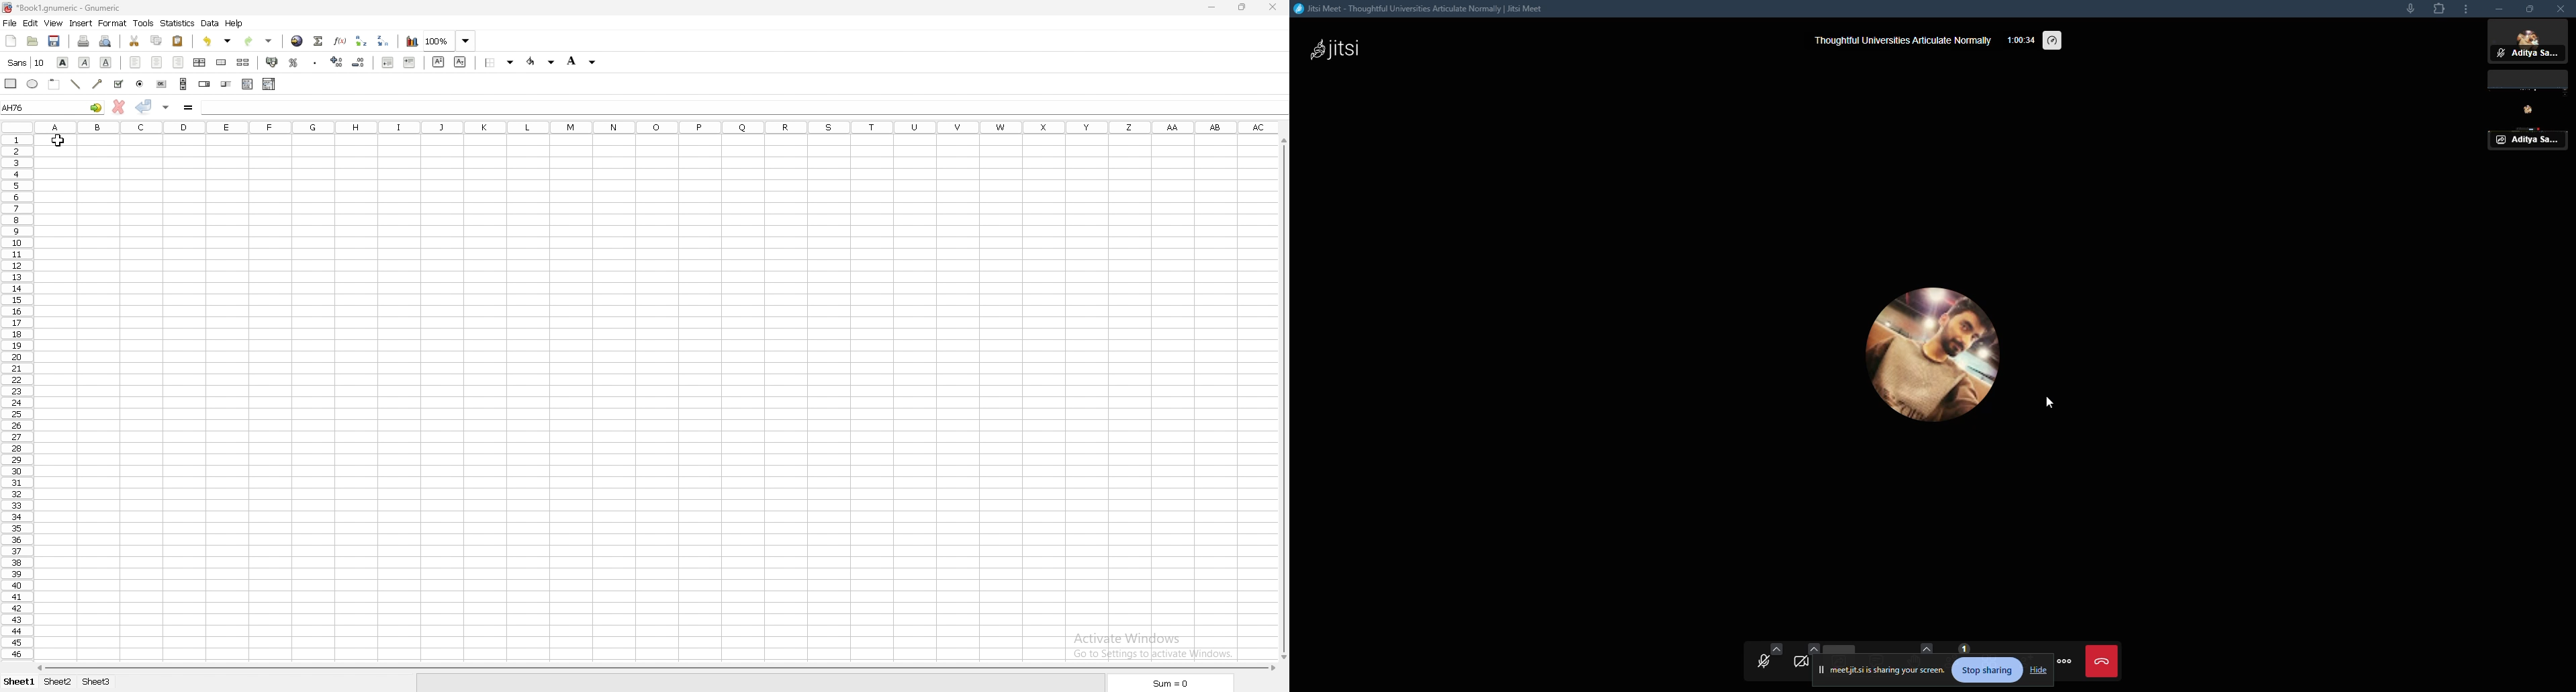  What do you see at coordinates (58, 682) in the screenshot?
I see `sheet 2` at bounding box center [58, 682].